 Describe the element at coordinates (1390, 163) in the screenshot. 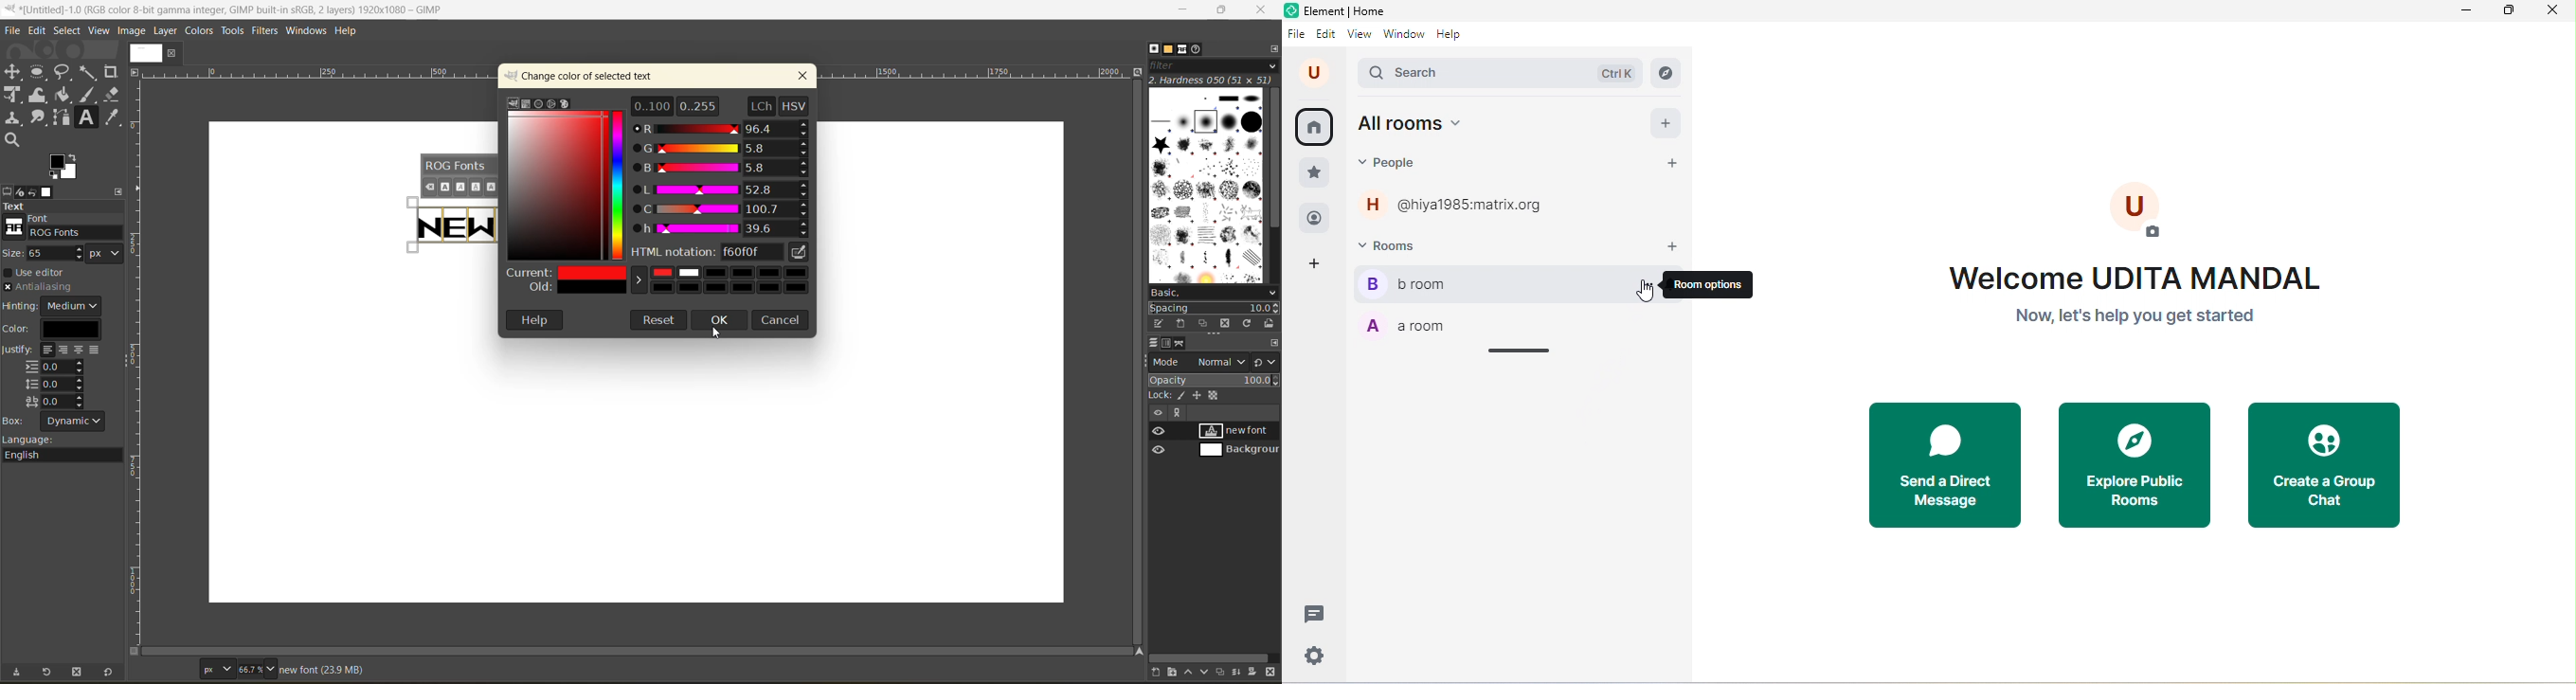

I see `people` at that location.